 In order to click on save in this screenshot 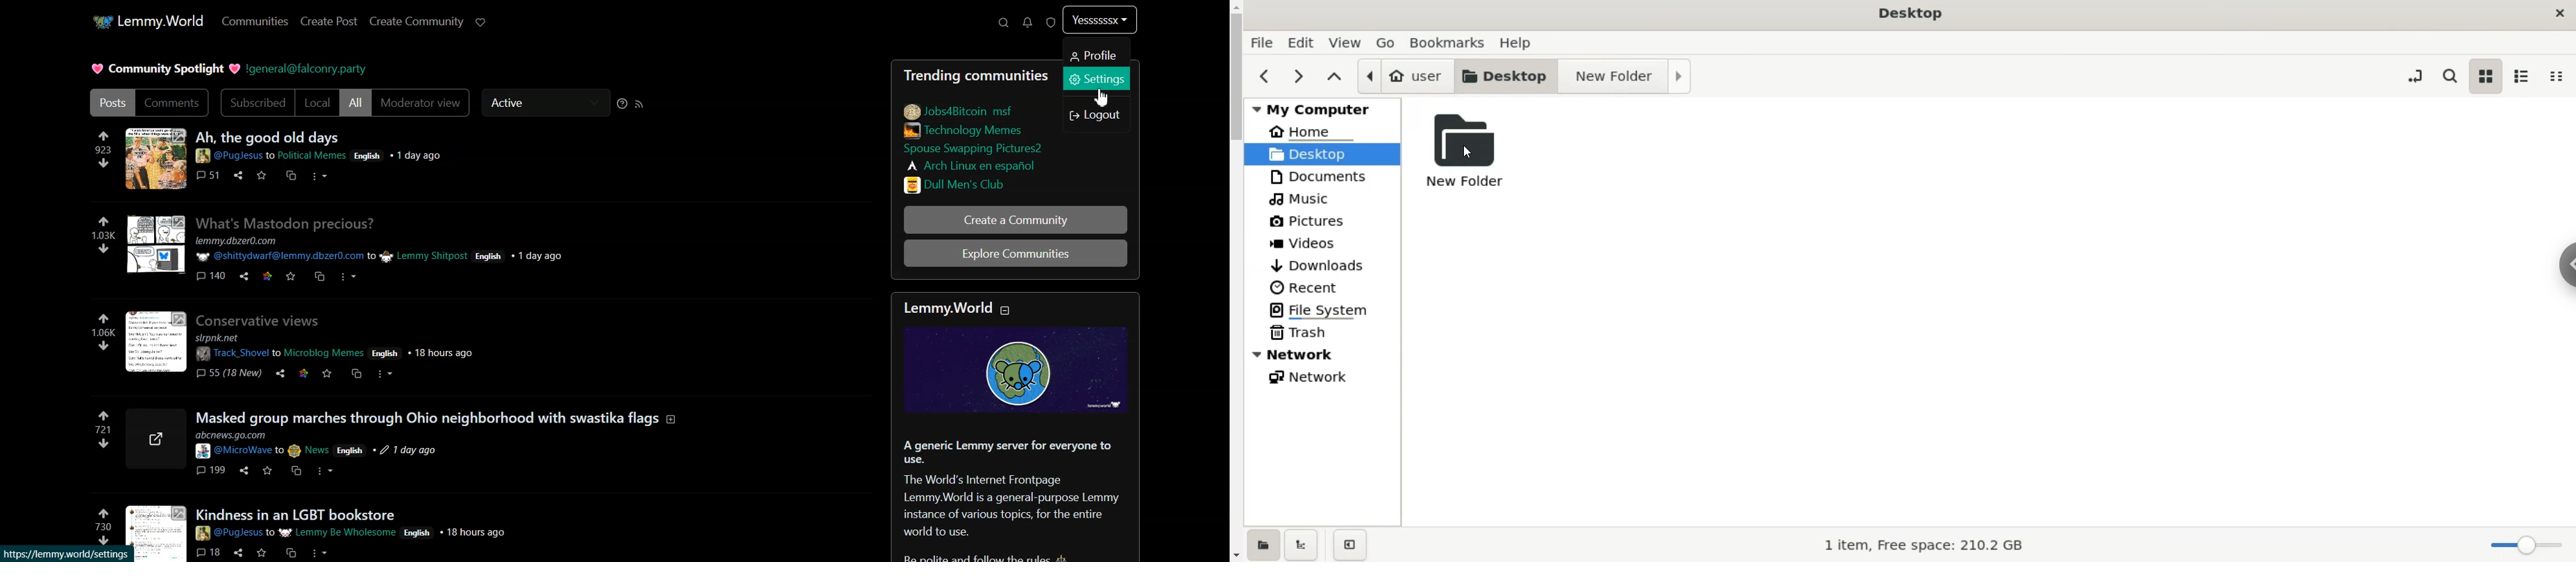, I will do `click(262, 552)`.